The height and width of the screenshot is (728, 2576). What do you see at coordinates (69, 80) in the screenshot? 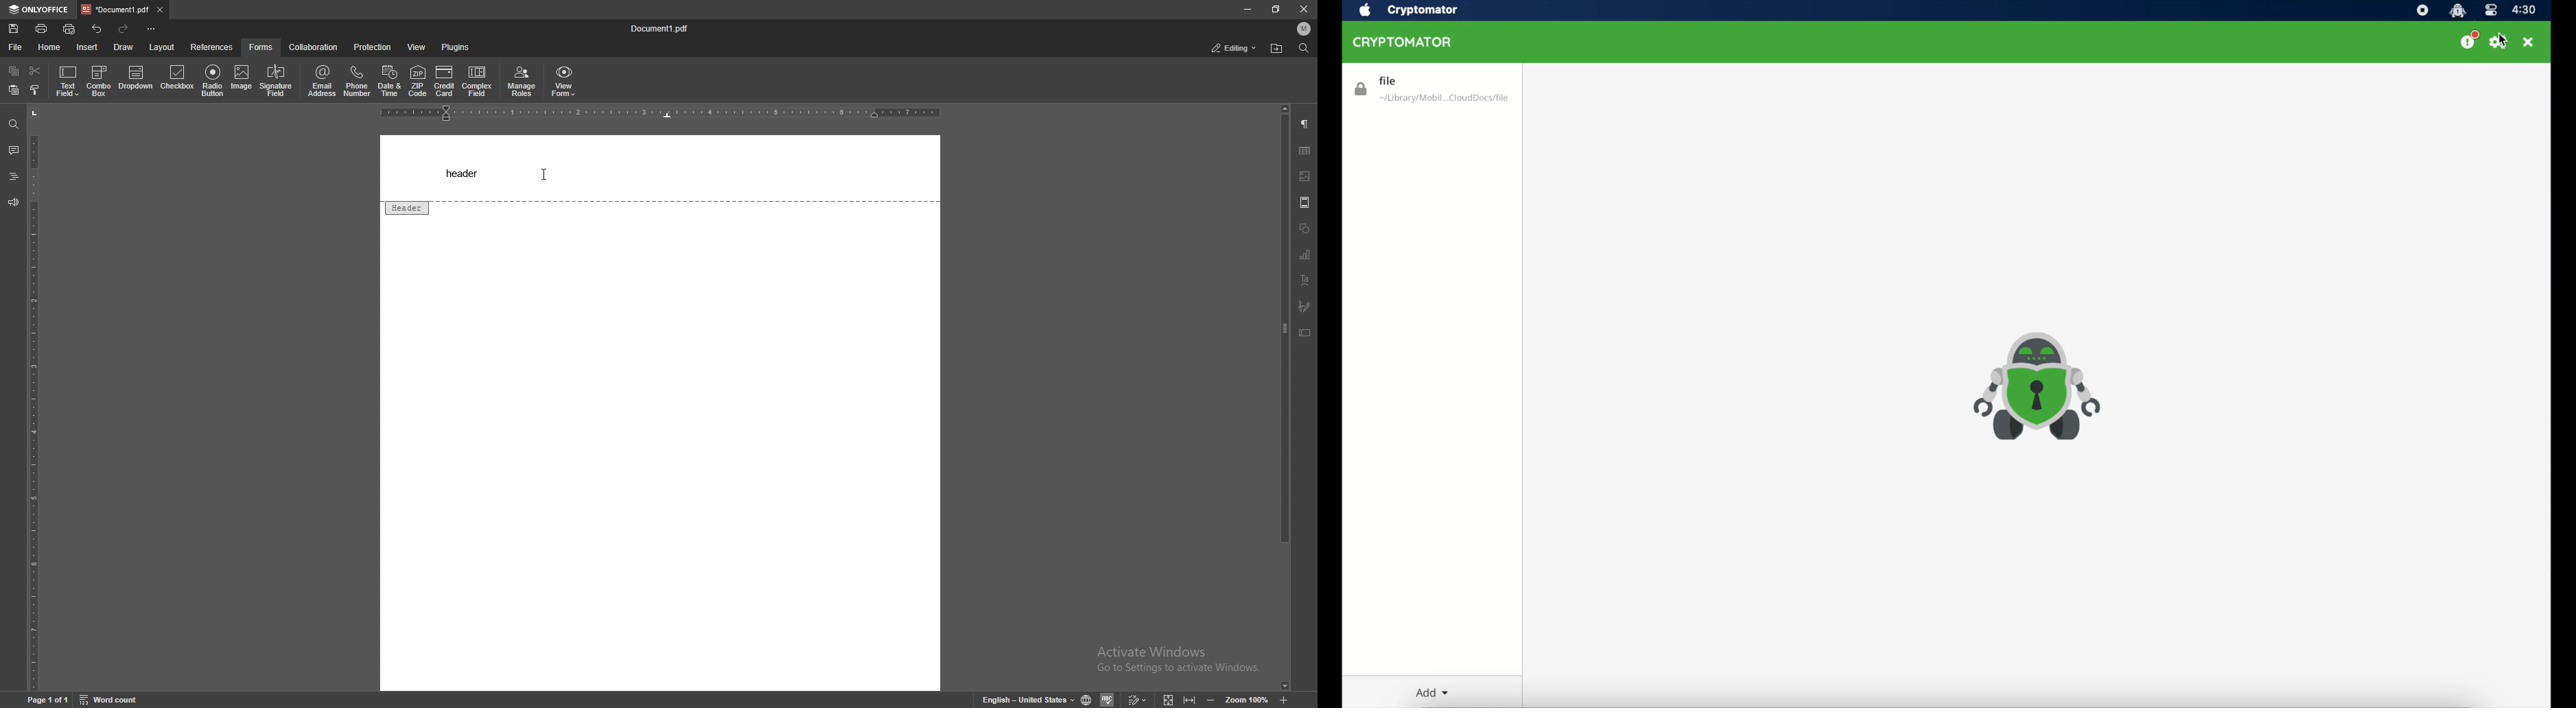
I see `text field` at bounding box center [69, 80].